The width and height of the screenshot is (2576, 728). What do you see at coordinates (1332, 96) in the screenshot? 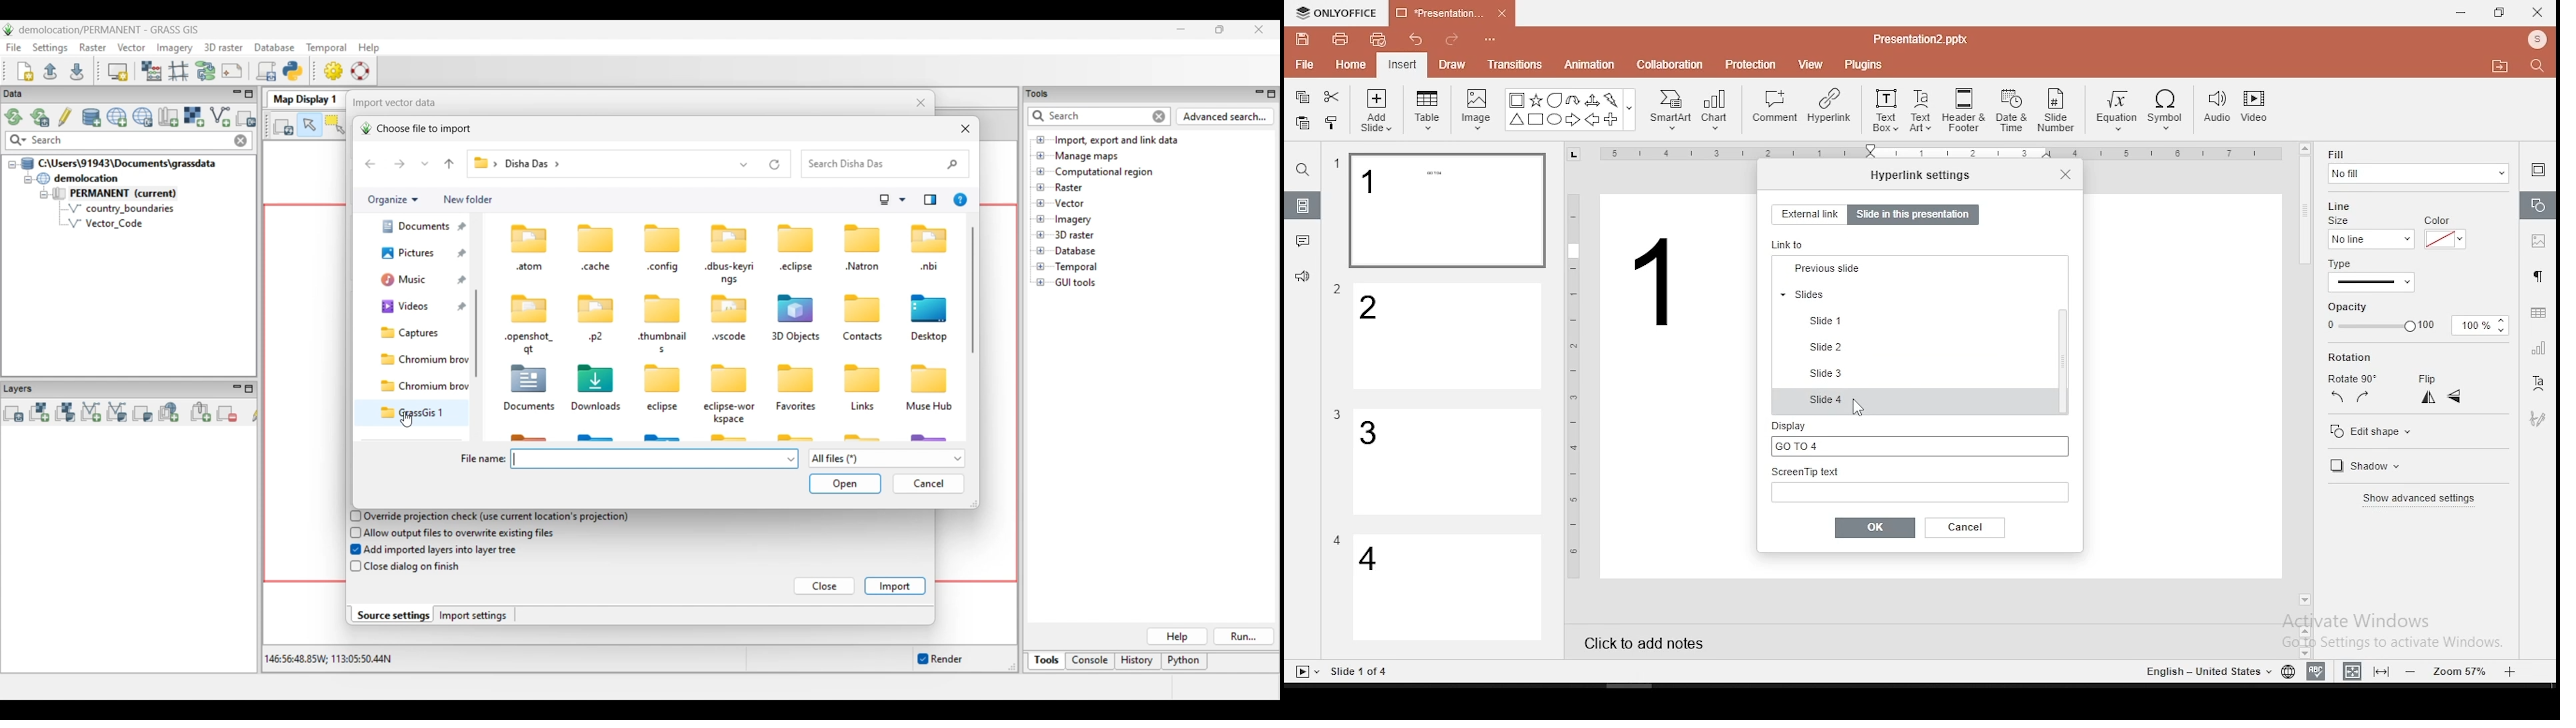
I see `cut` at bounding box center [1332, 96].